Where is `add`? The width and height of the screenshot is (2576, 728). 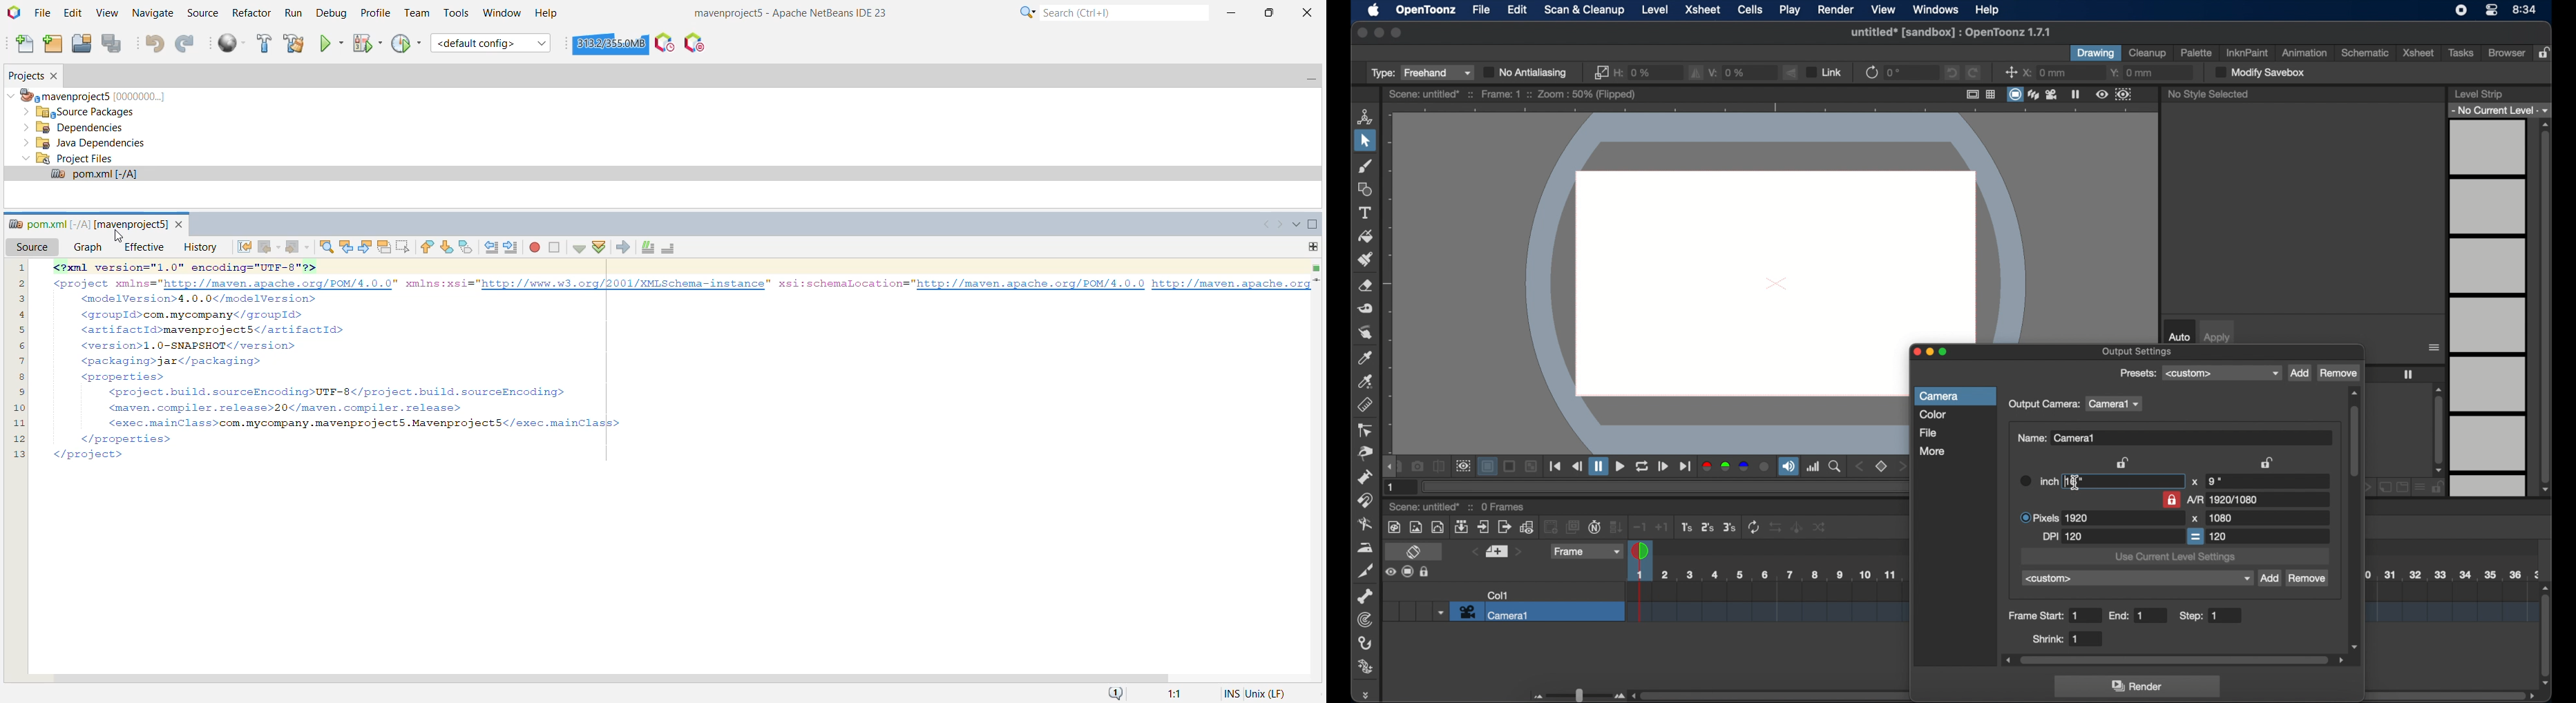
add is located at coordinates (2269, 579).